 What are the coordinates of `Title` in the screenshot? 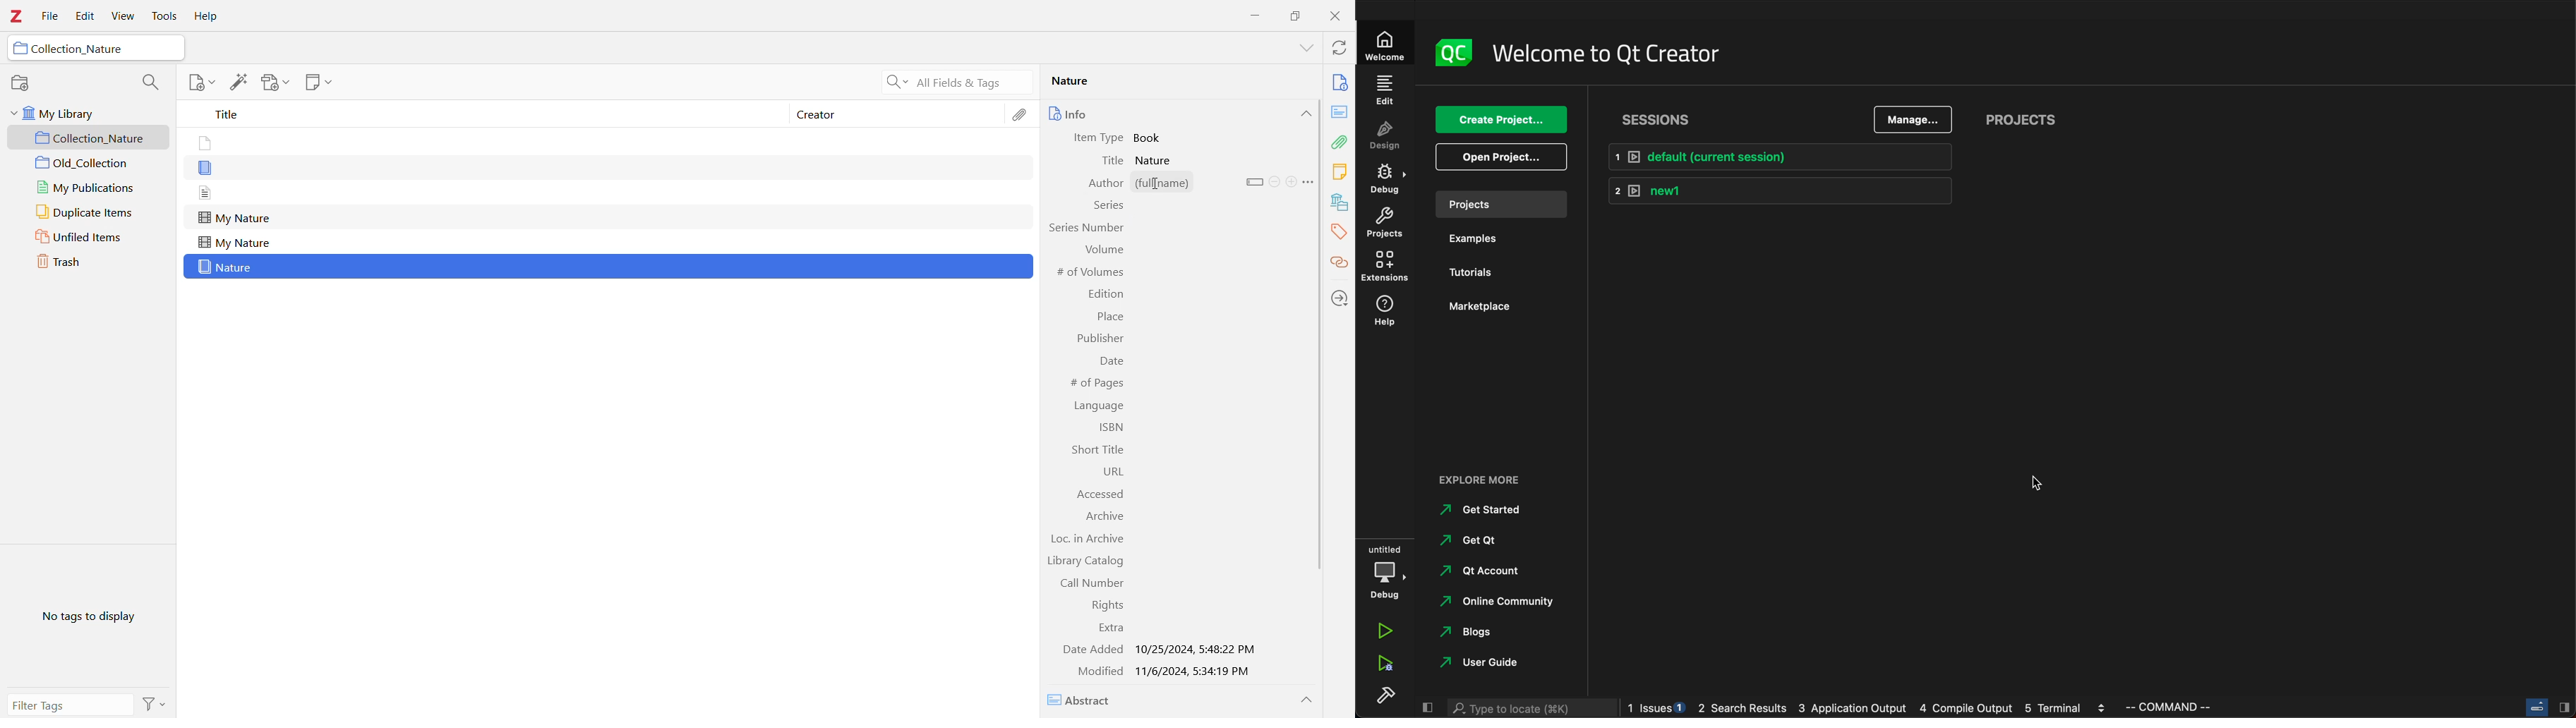 It's located at (1114, 161).